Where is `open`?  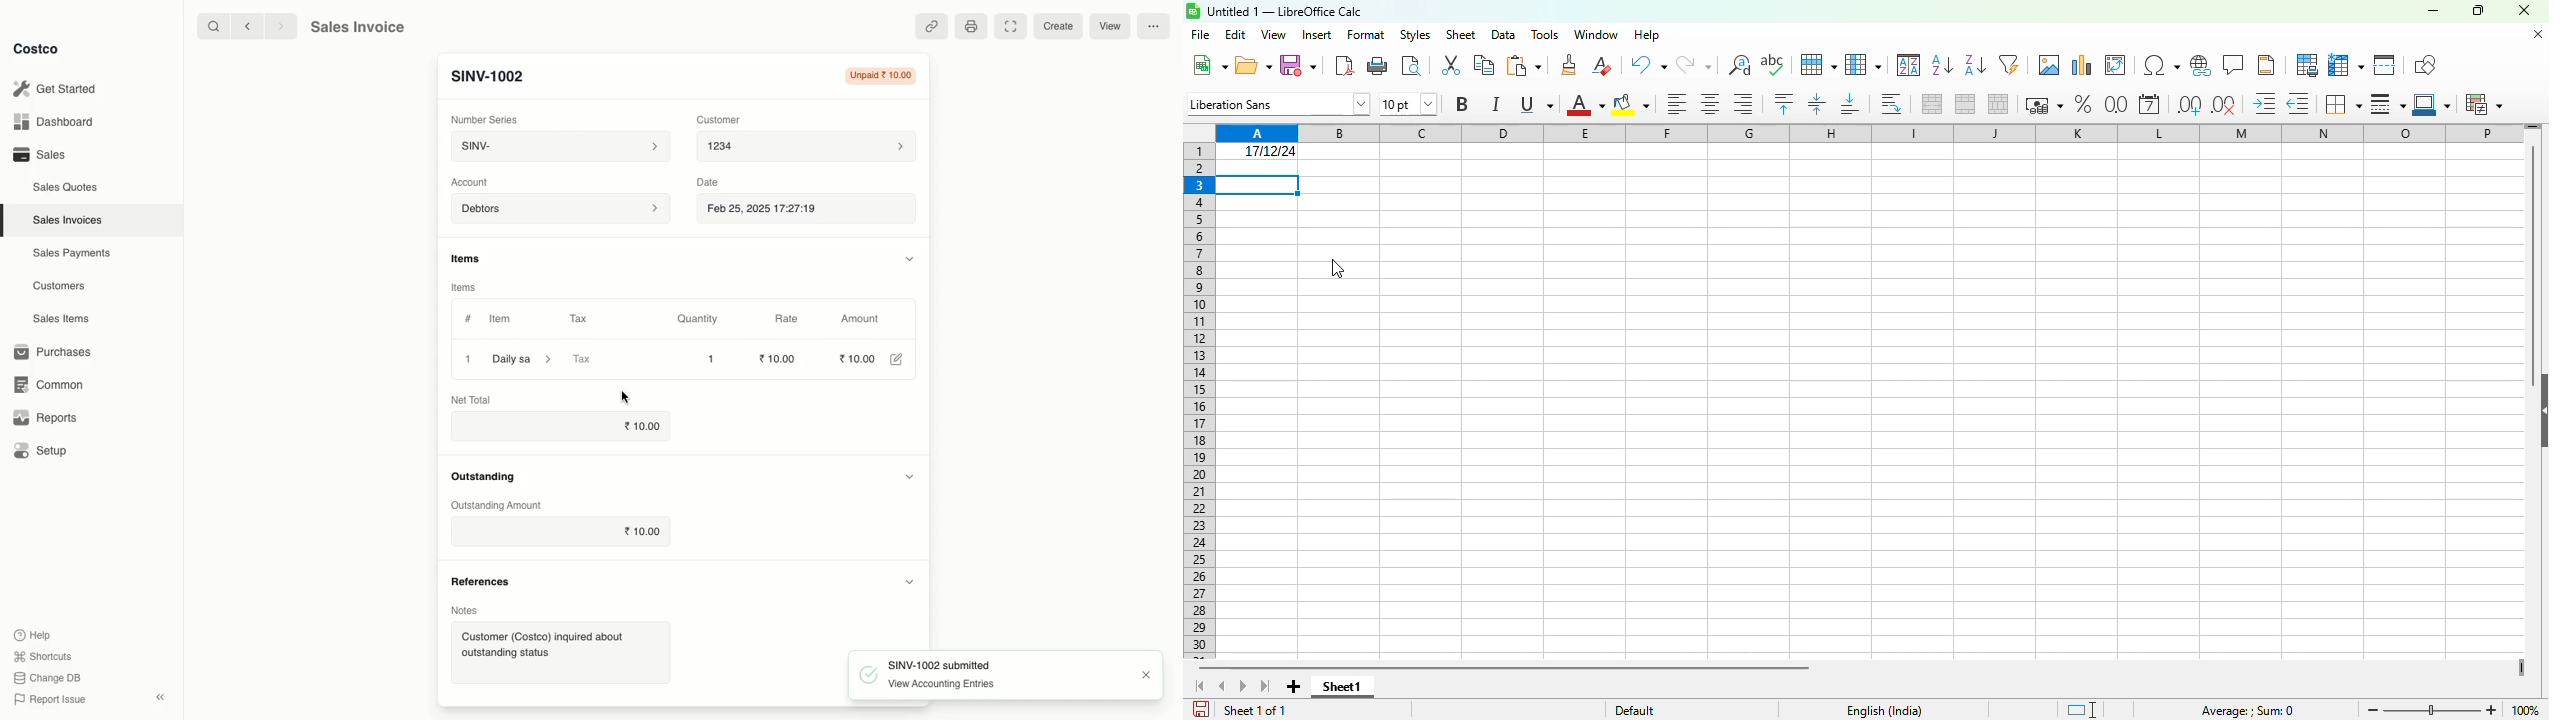 open is located at coordinates (1254, 65).